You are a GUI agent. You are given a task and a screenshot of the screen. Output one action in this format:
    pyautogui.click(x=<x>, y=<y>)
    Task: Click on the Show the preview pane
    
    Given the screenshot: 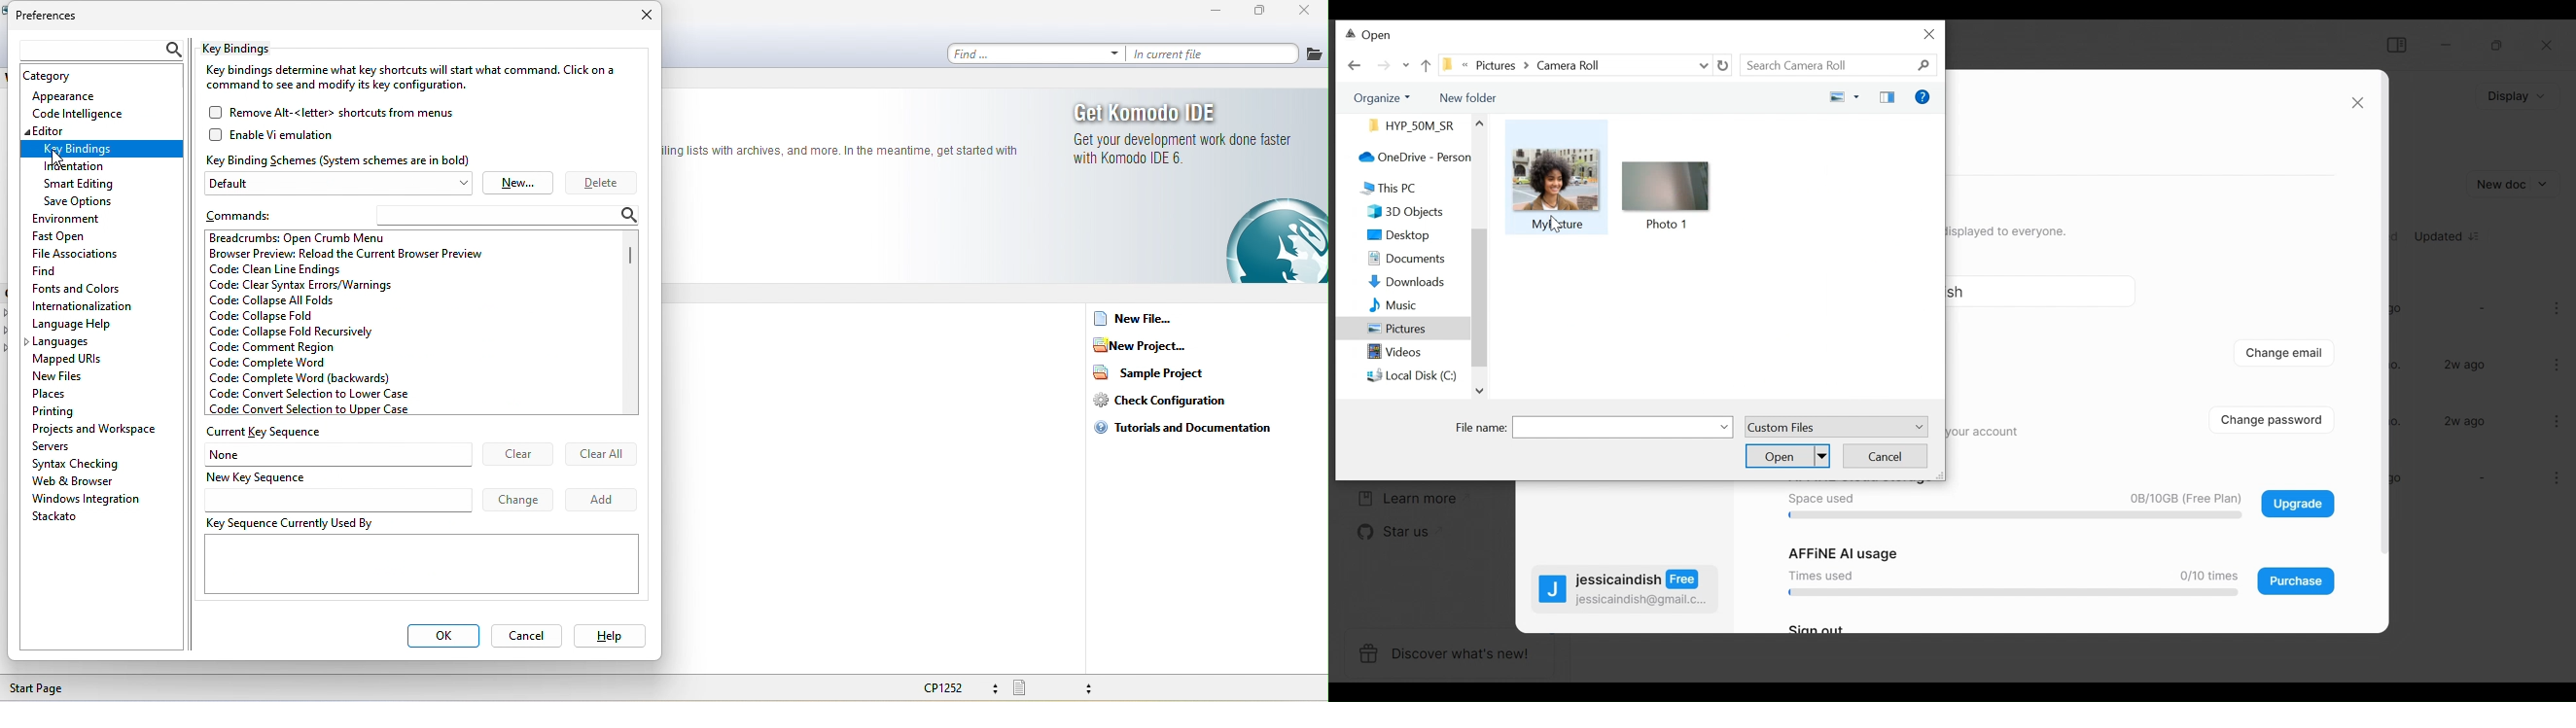 What is the action you would take?
    pyautogui.click(x=1887, y=98)
    